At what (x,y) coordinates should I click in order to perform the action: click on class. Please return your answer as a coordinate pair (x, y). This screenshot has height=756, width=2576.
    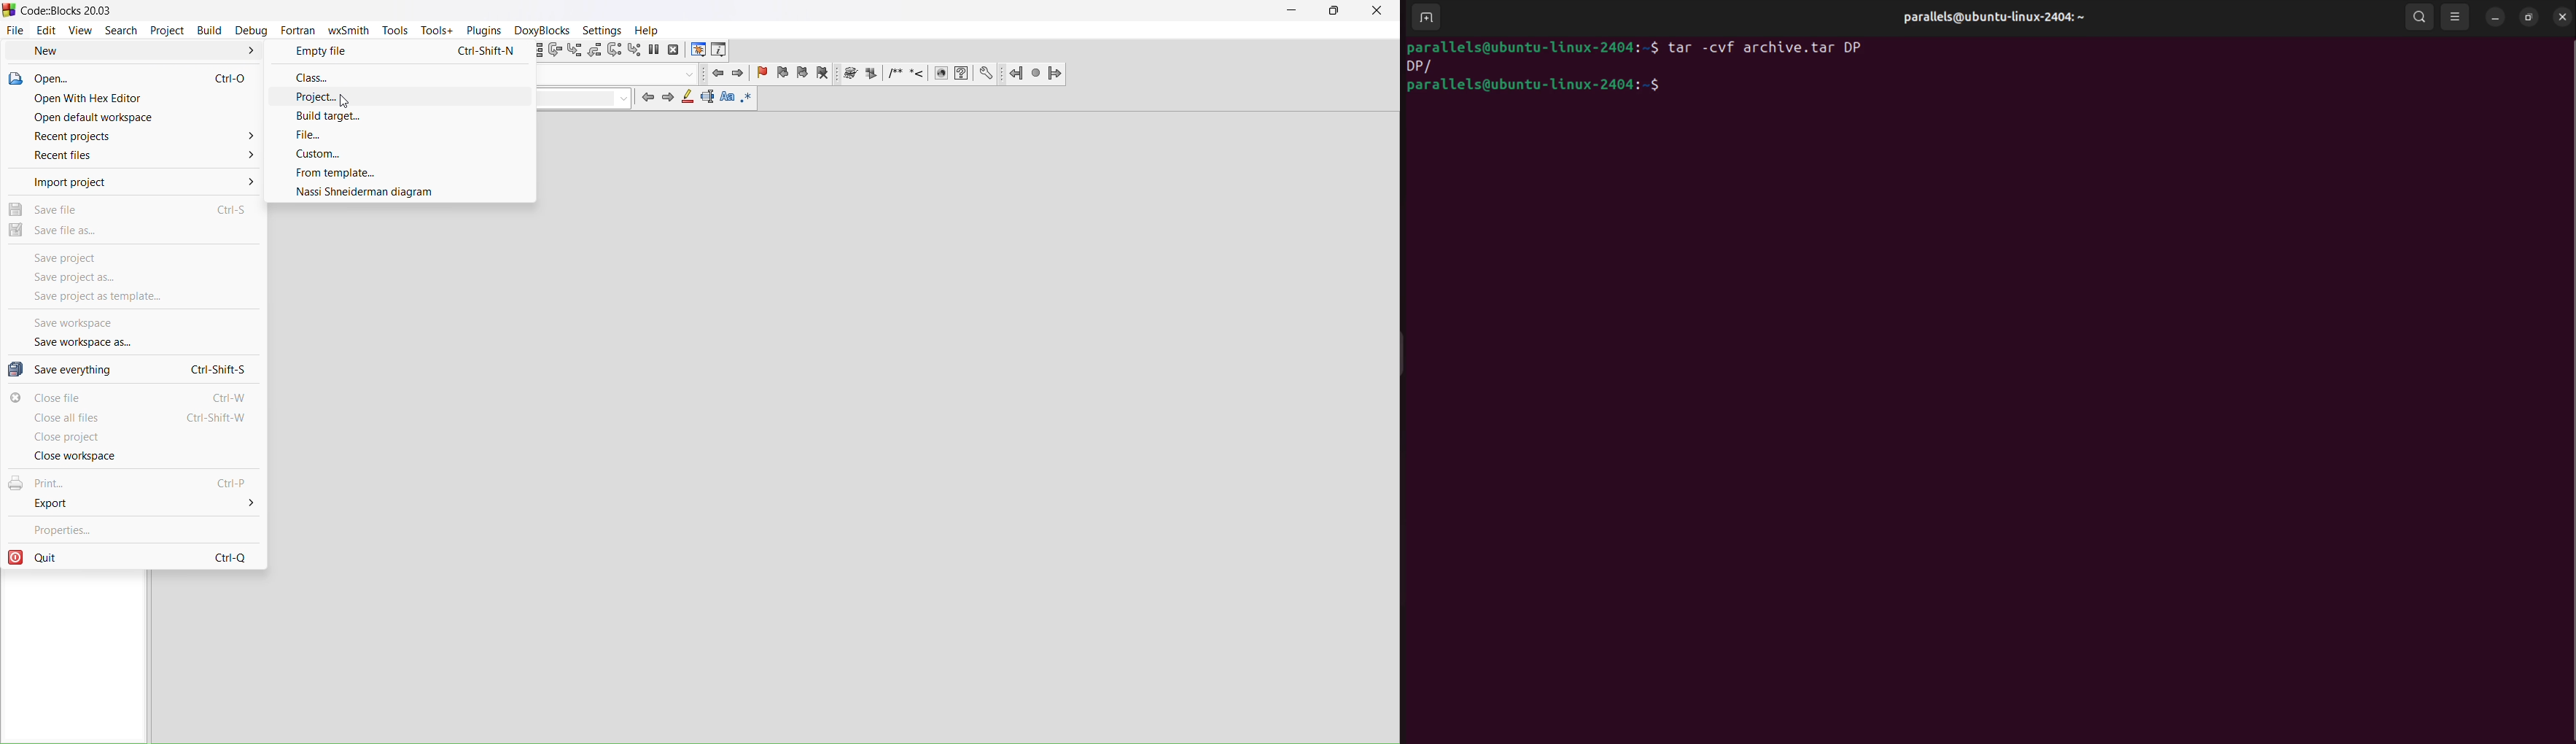
    Looking at the image, I should click on (400, 74).